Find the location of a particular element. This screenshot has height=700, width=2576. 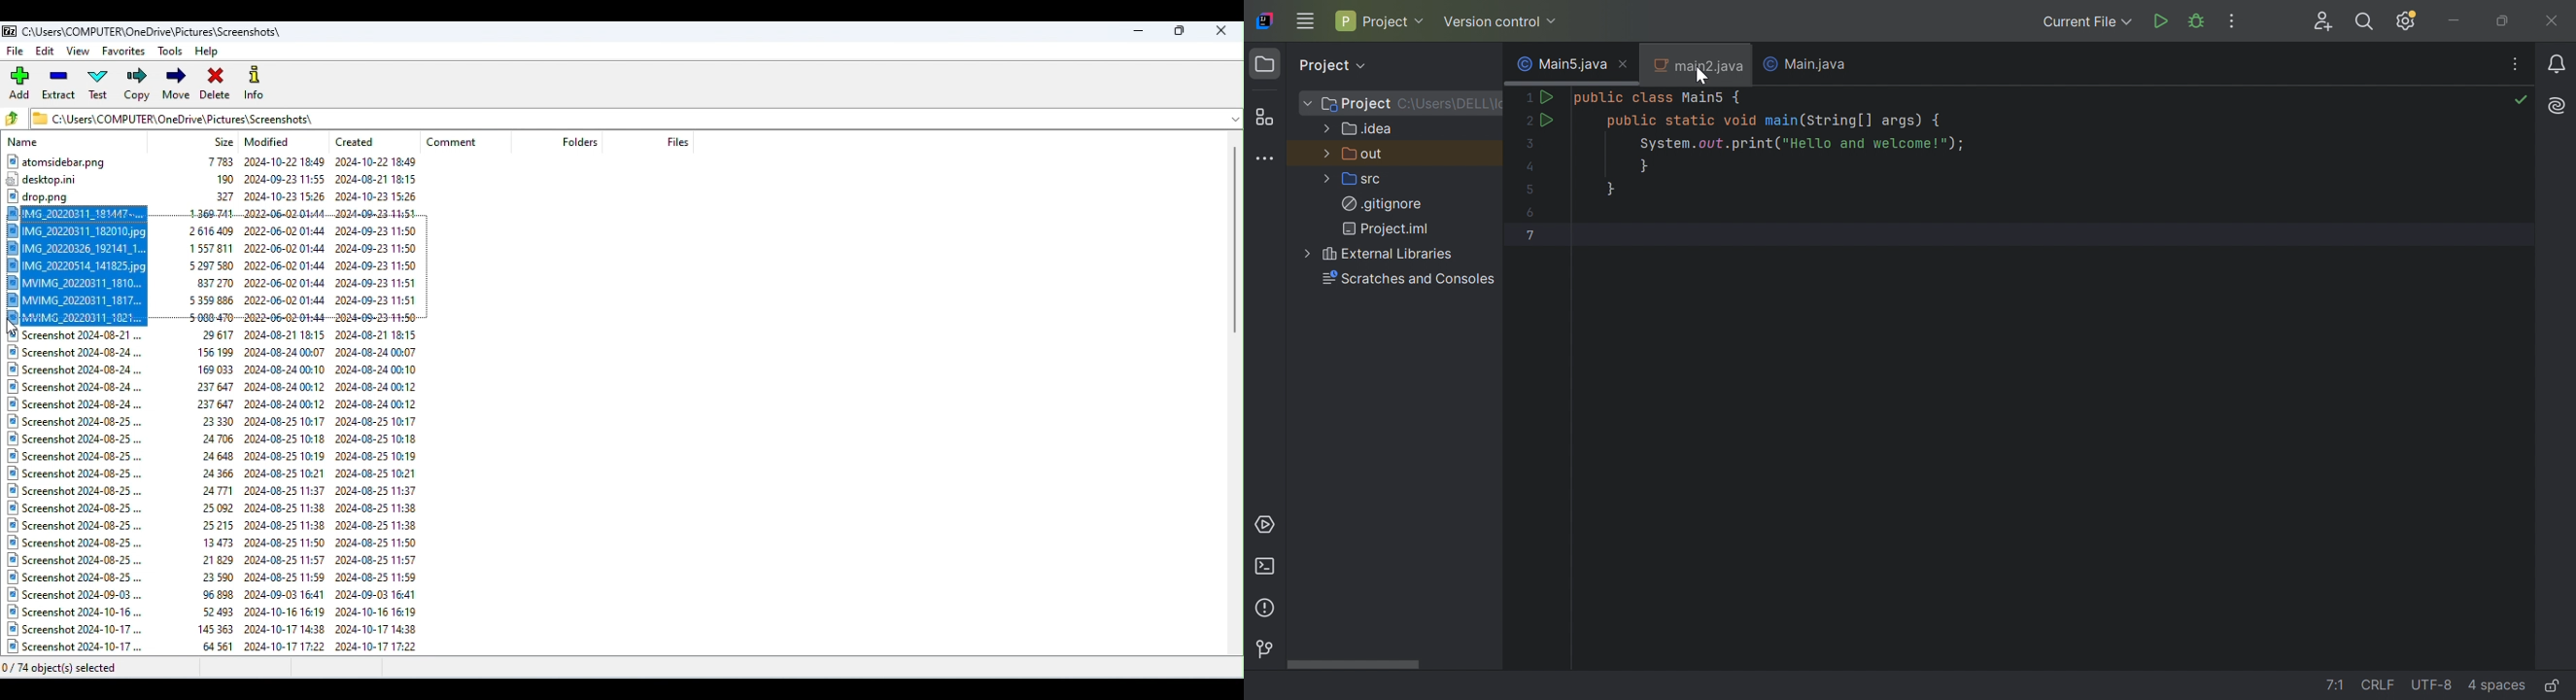

More is located at coordinates (1310, 253).